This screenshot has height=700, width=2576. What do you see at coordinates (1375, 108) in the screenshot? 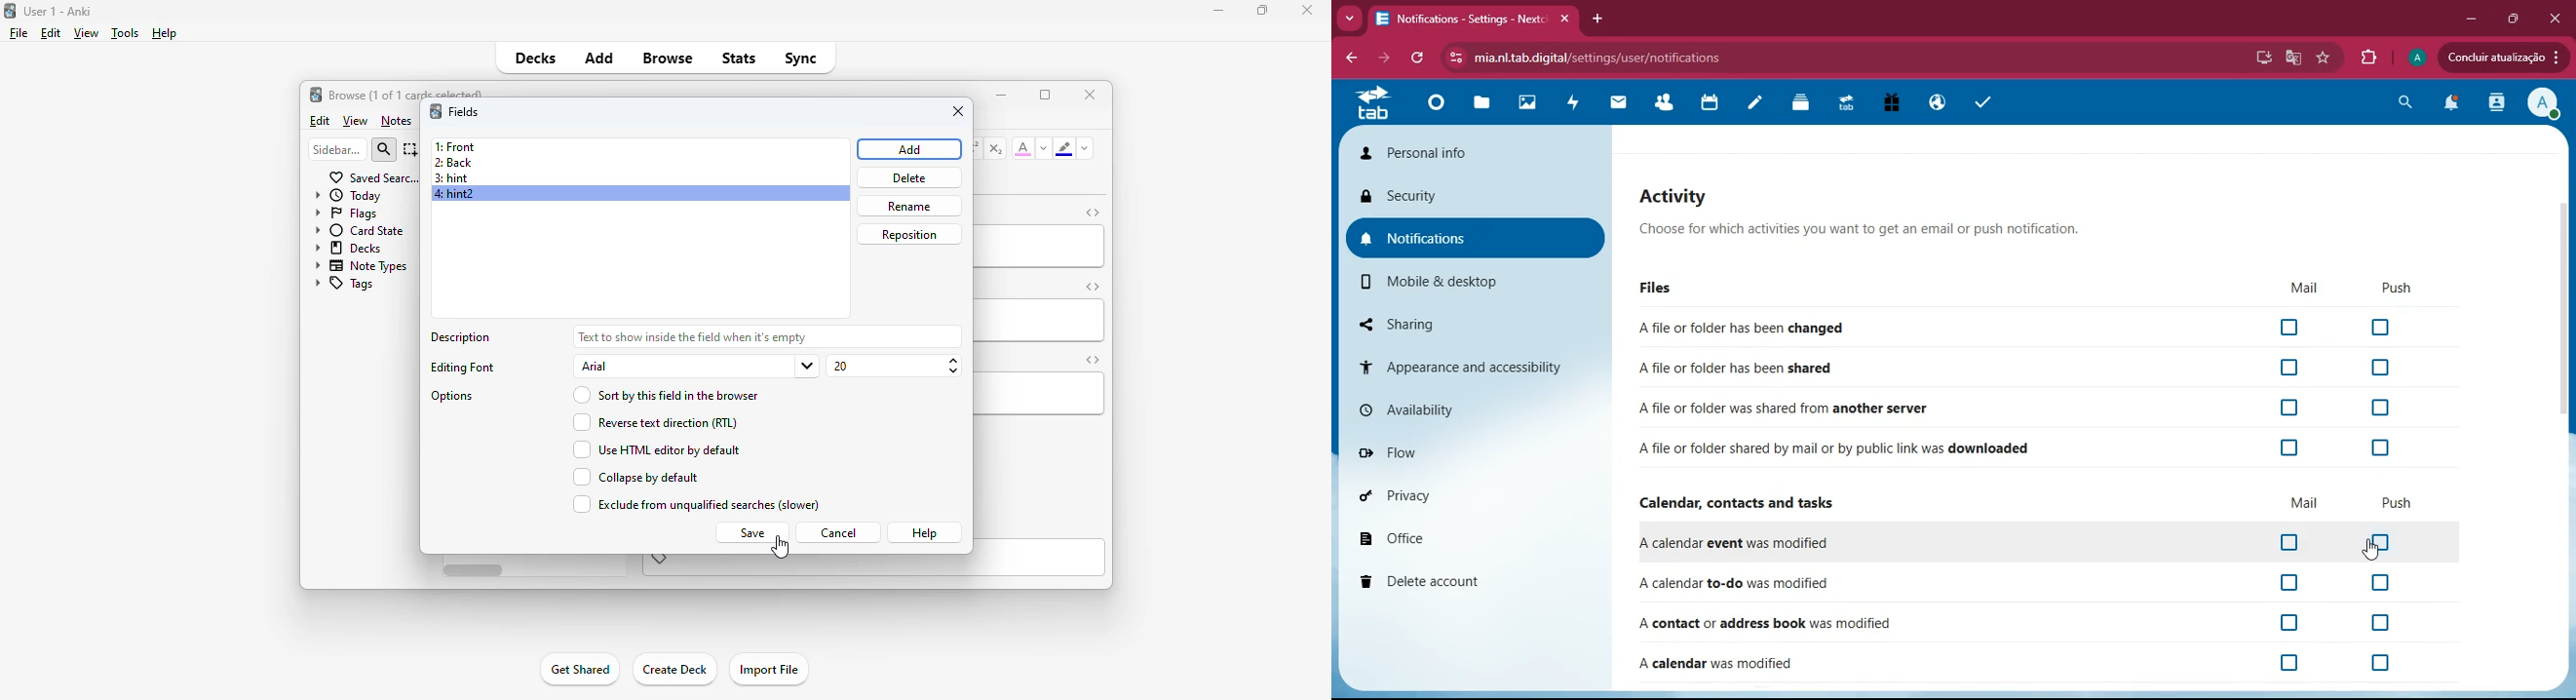
I see `tab` at bounding box center [1375, 108].